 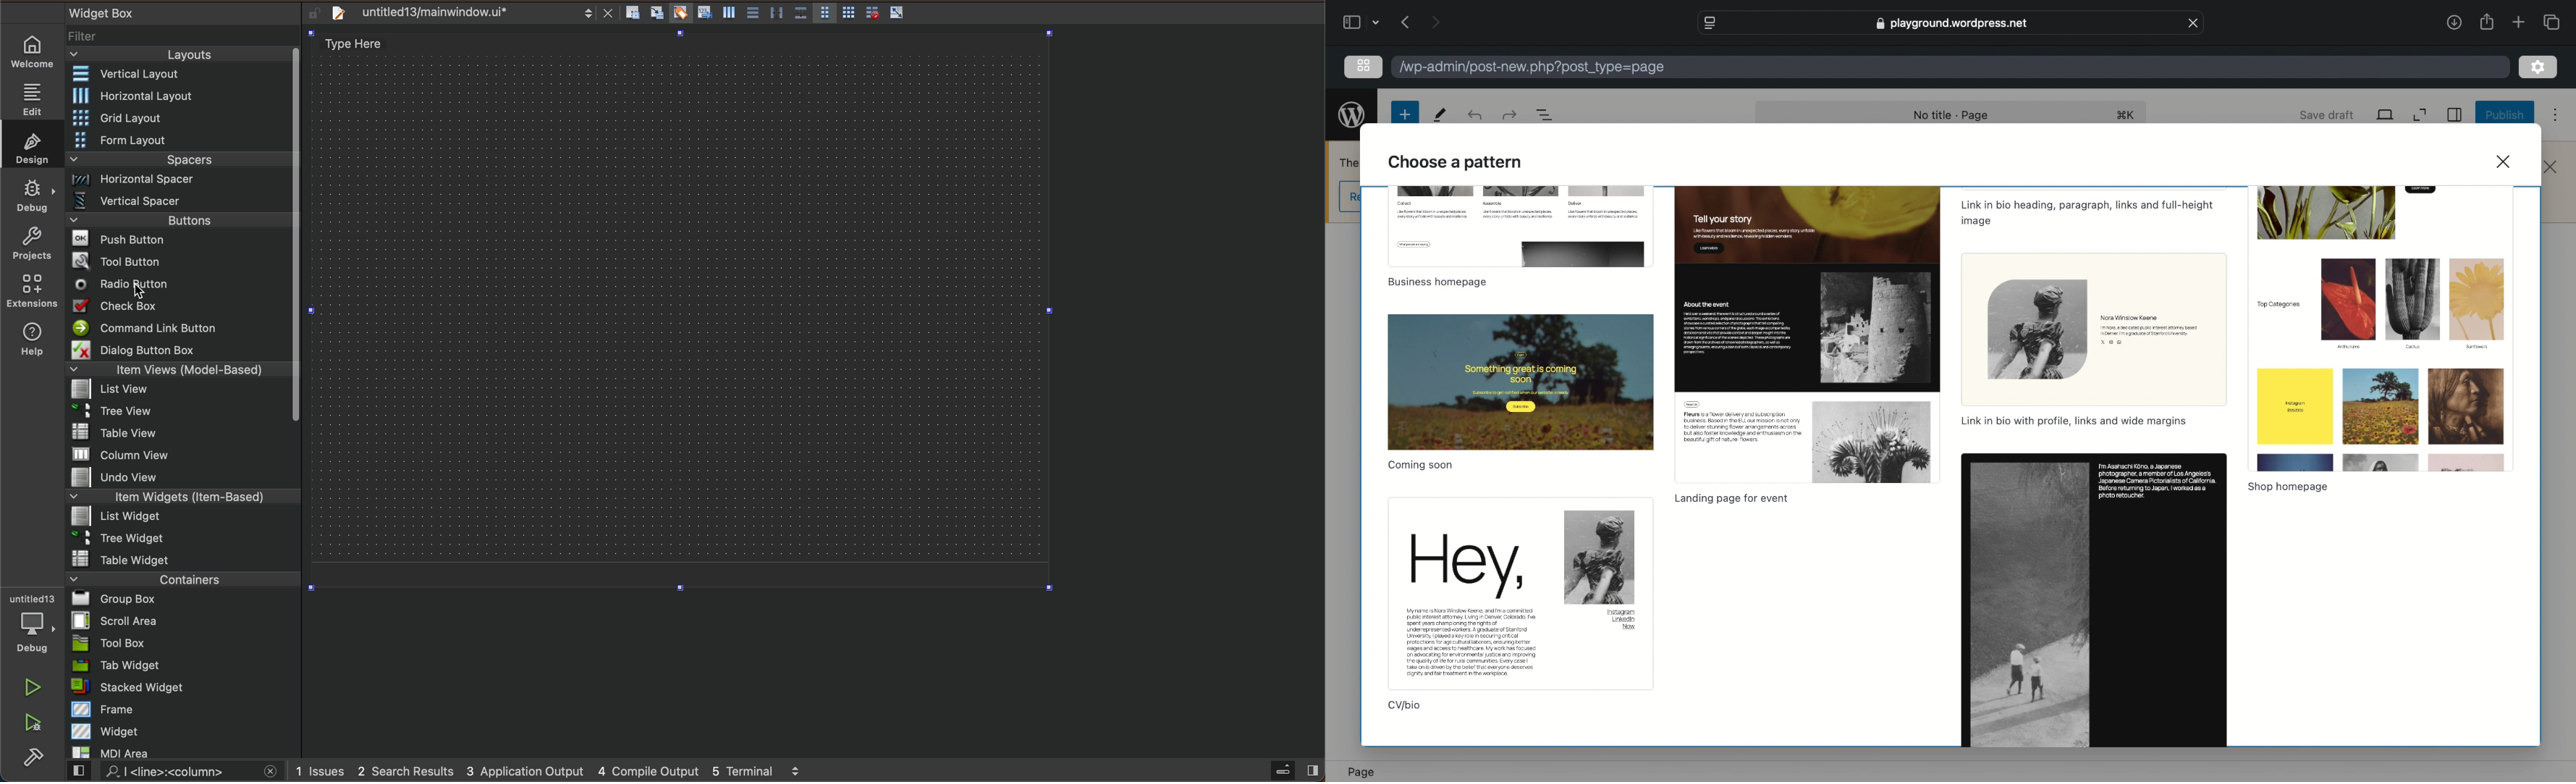 What do you see at coordinates (2419, 114) in the screenshot?
I see `expand` at bounding box center [2419, 114].